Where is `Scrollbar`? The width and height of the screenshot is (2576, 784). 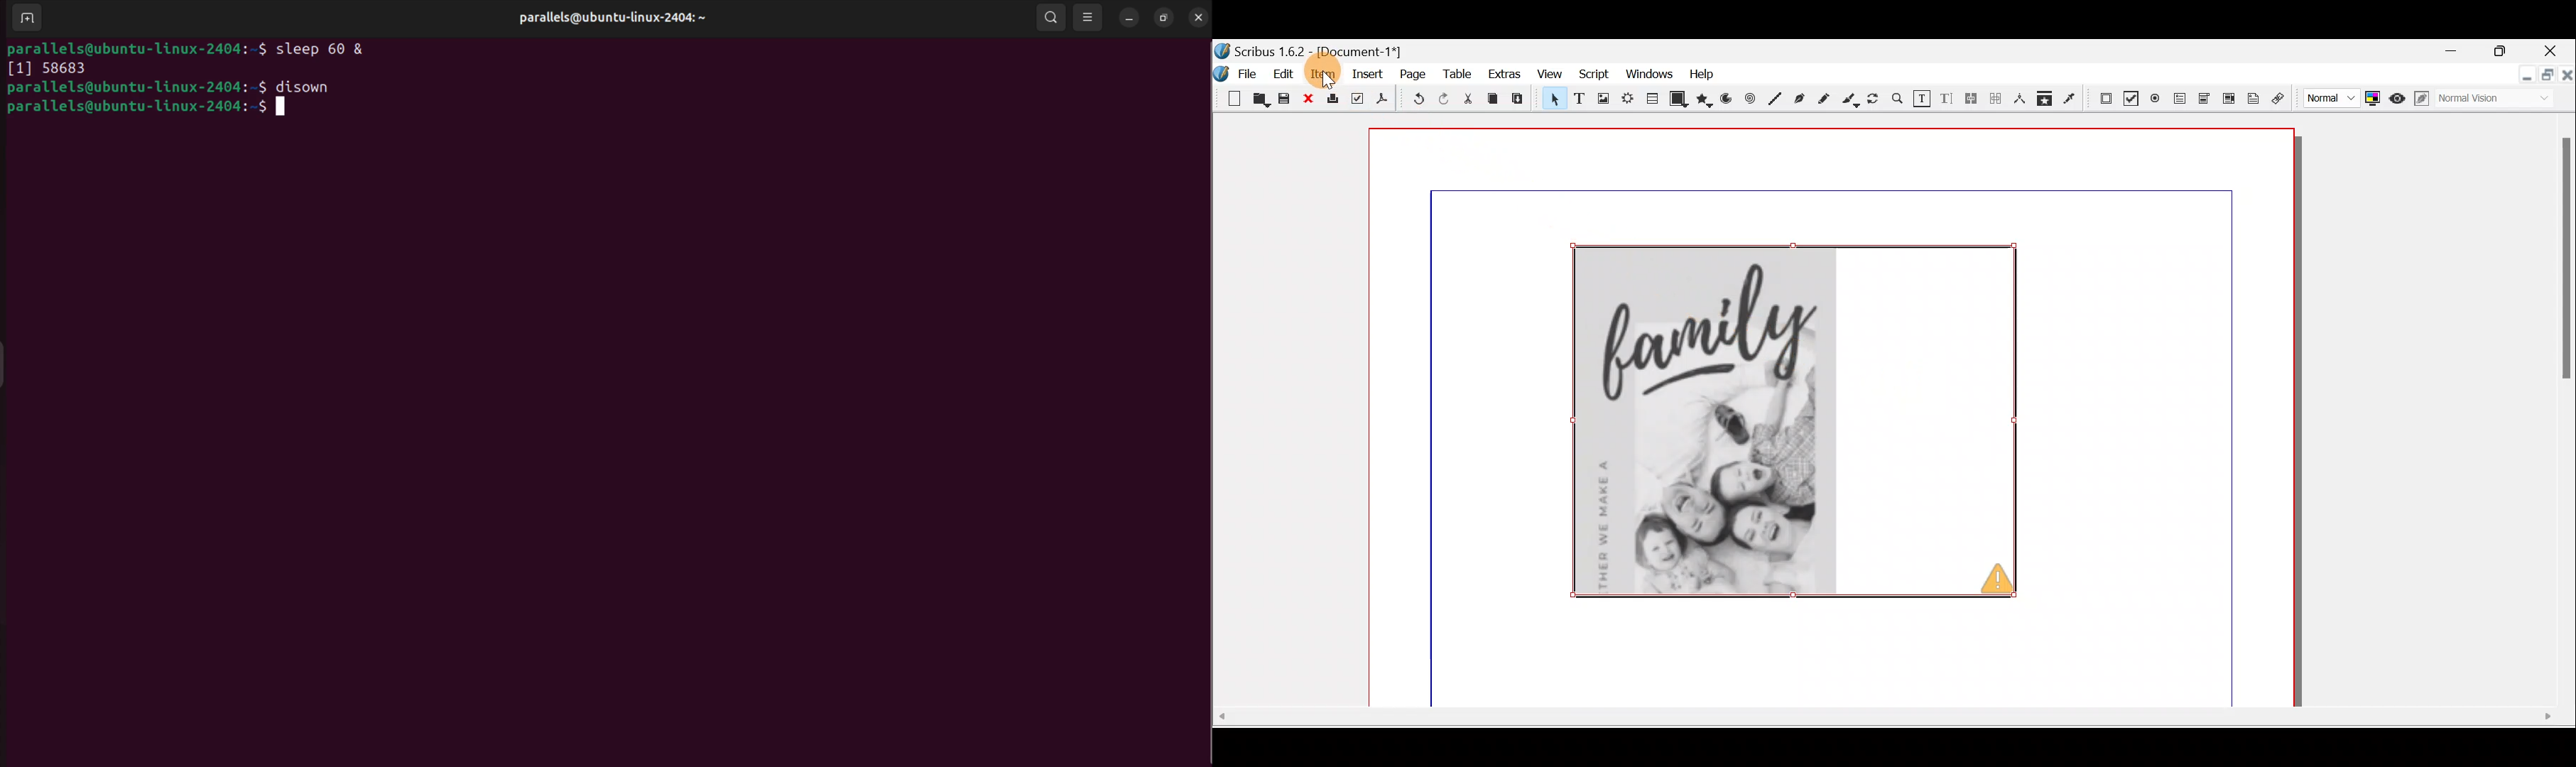 Scrollbar is located at coordinates (1206, 368).